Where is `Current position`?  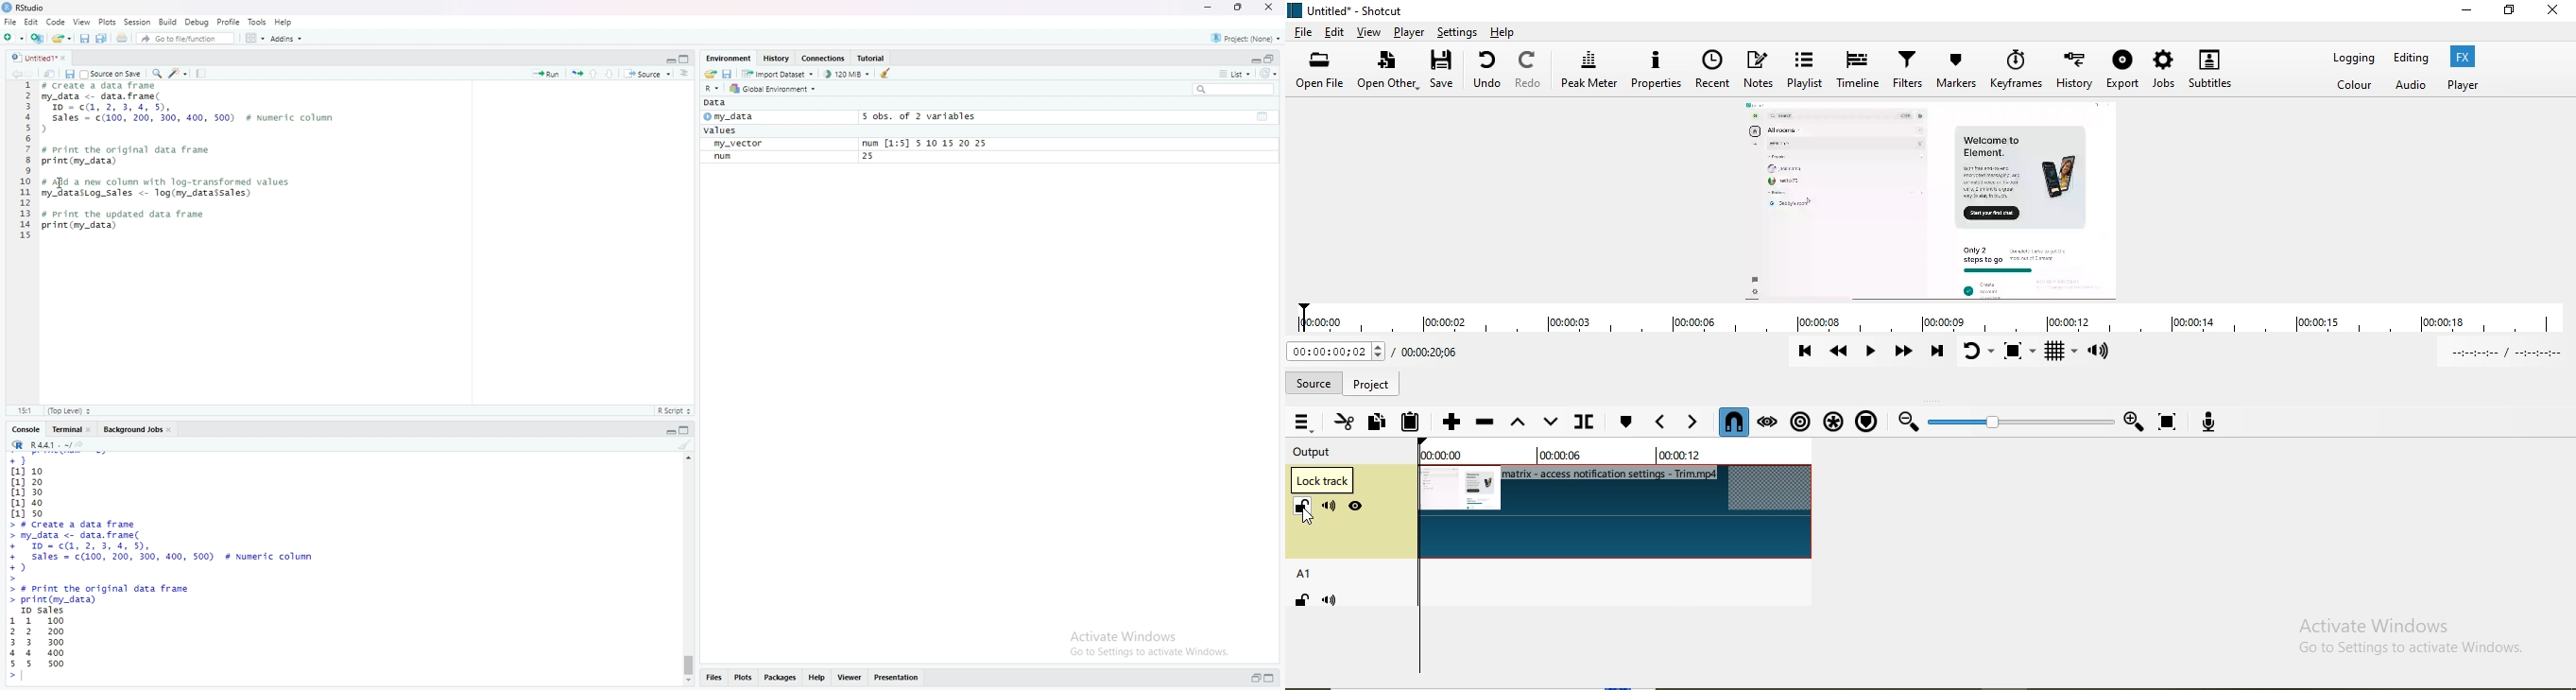 Current position is located at coordinates (1337, 354).